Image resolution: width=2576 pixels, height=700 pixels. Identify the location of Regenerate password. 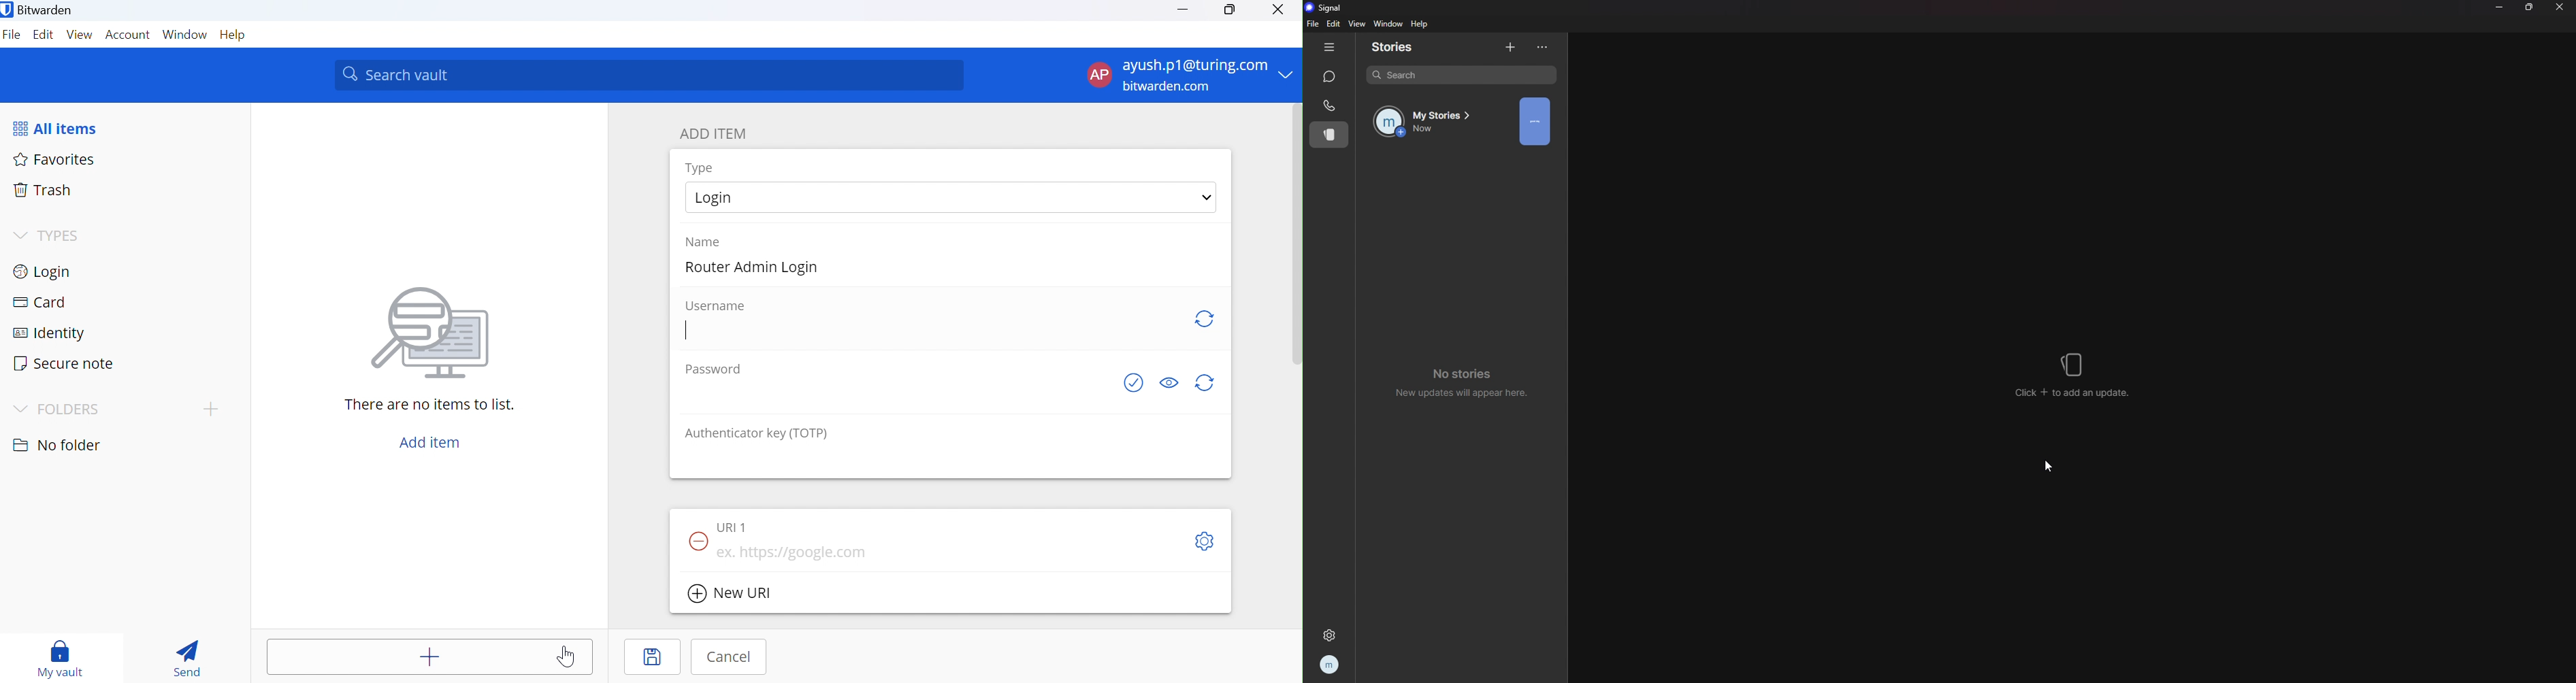
(1207, 384).